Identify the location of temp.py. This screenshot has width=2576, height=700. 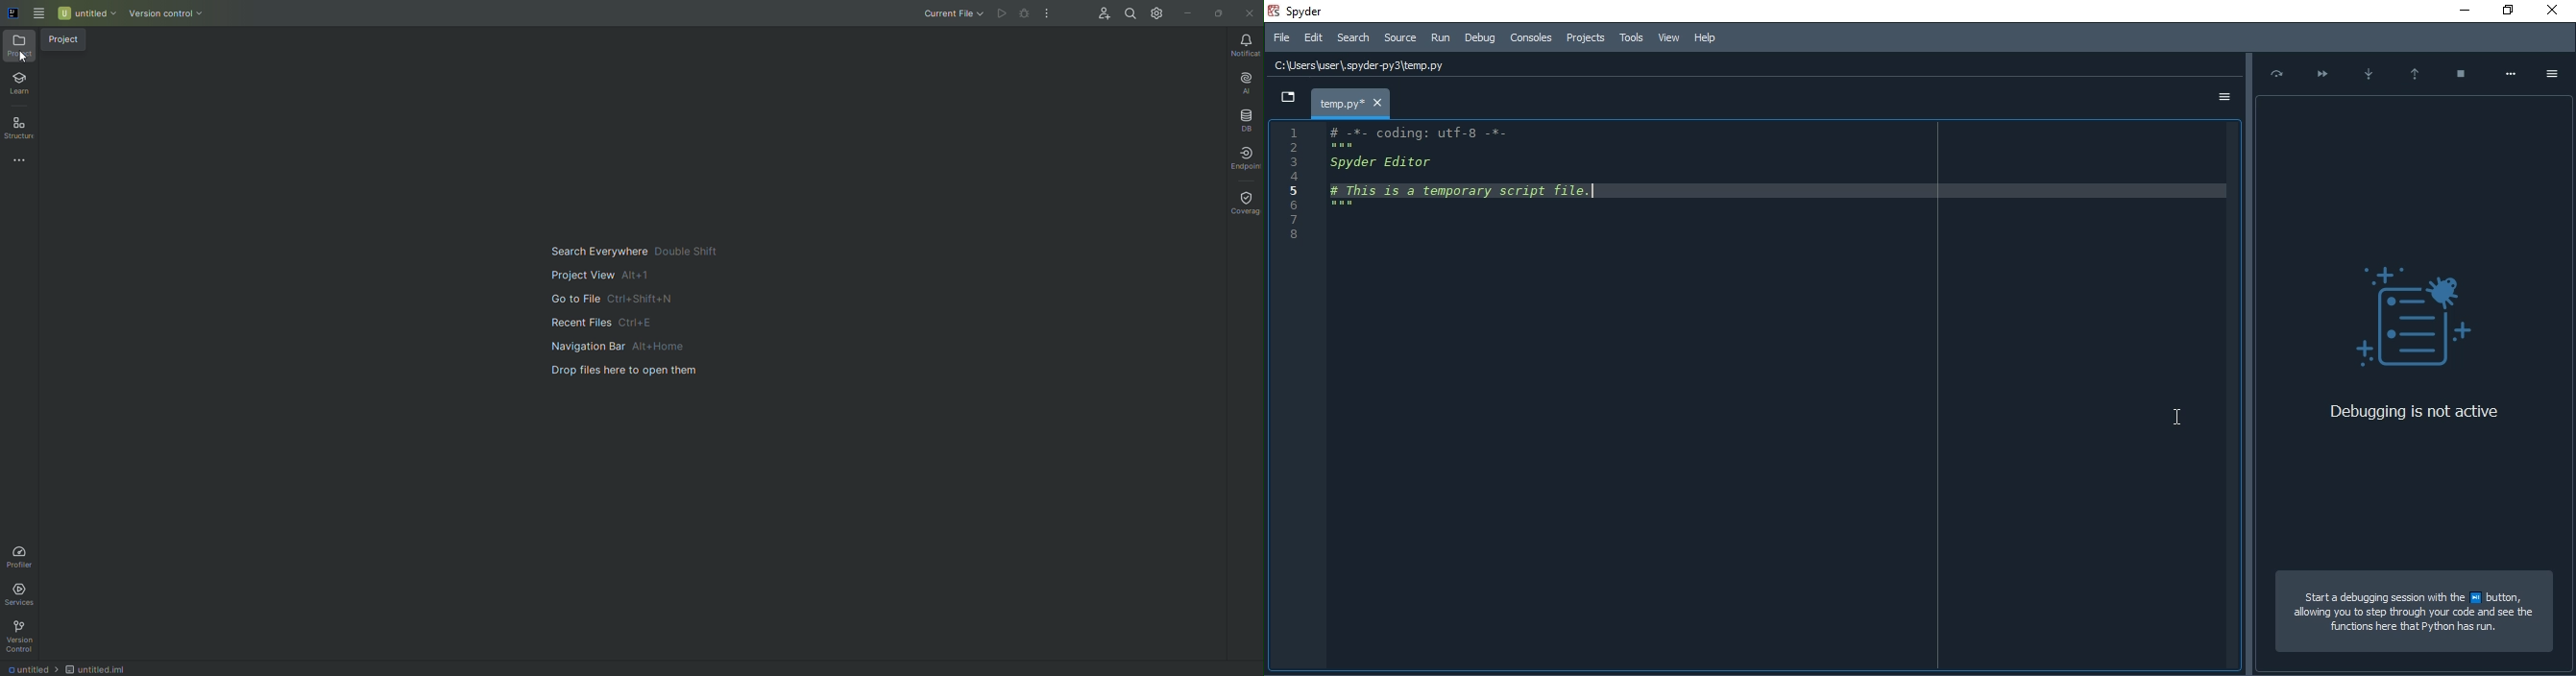
(1351, 104).